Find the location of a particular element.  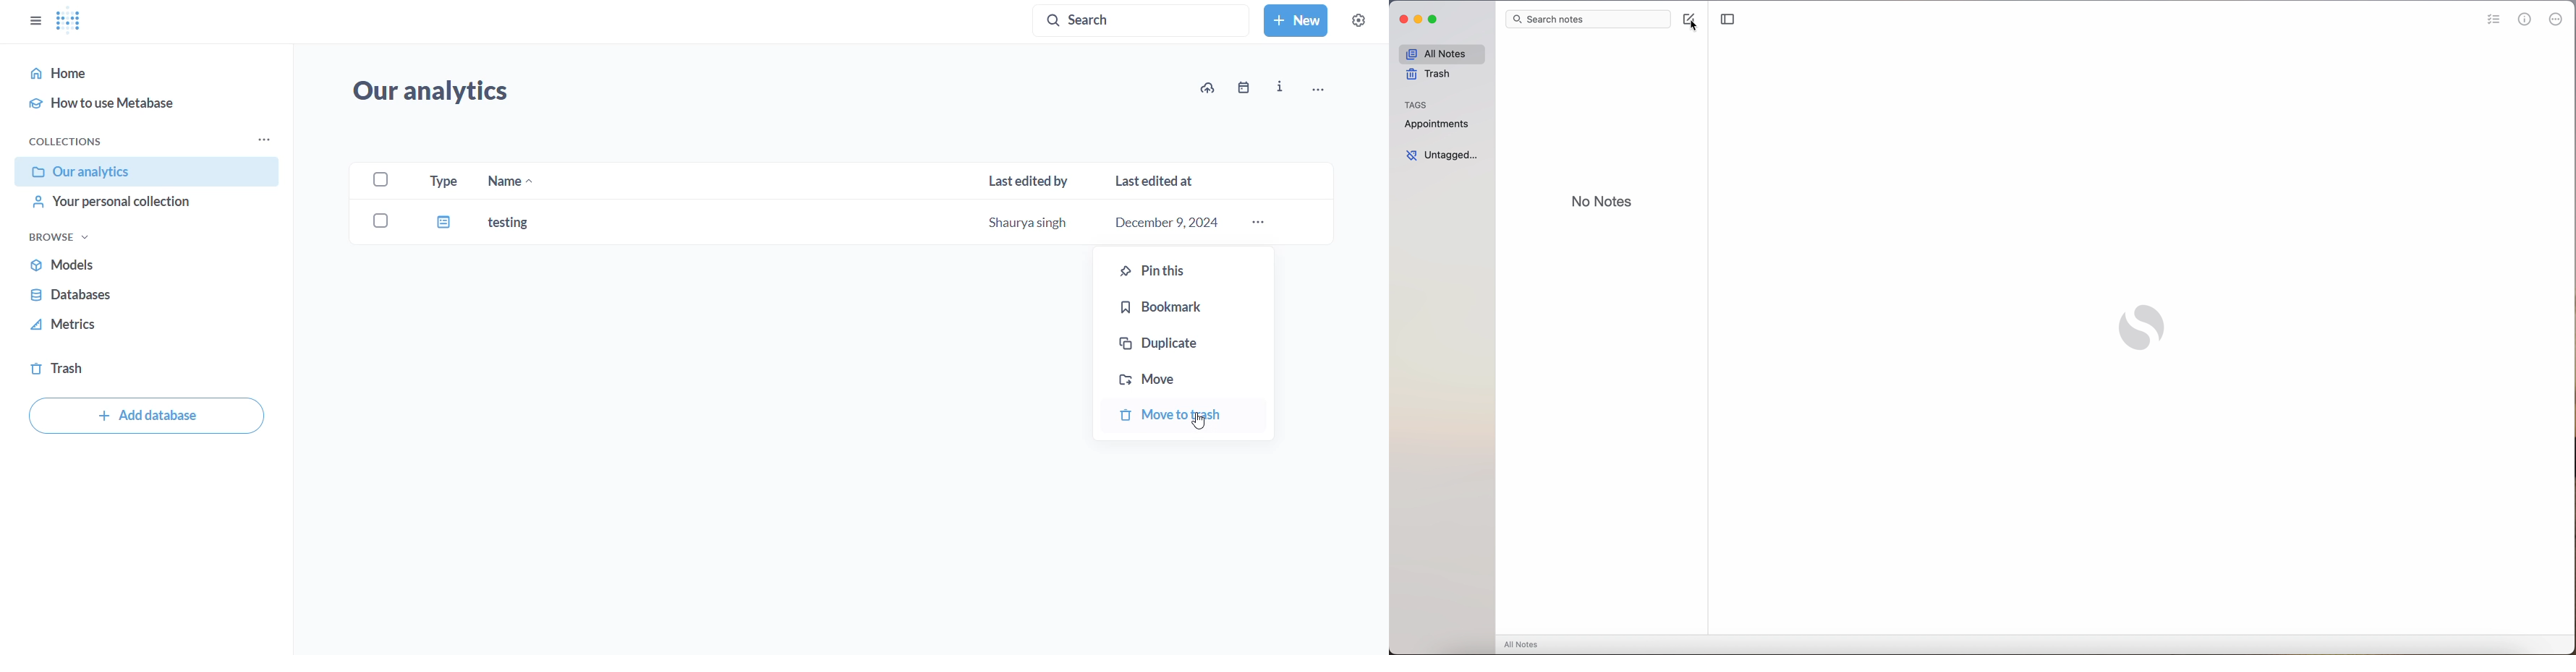

December 9, 2024 is located at coordinates (1173, 223).